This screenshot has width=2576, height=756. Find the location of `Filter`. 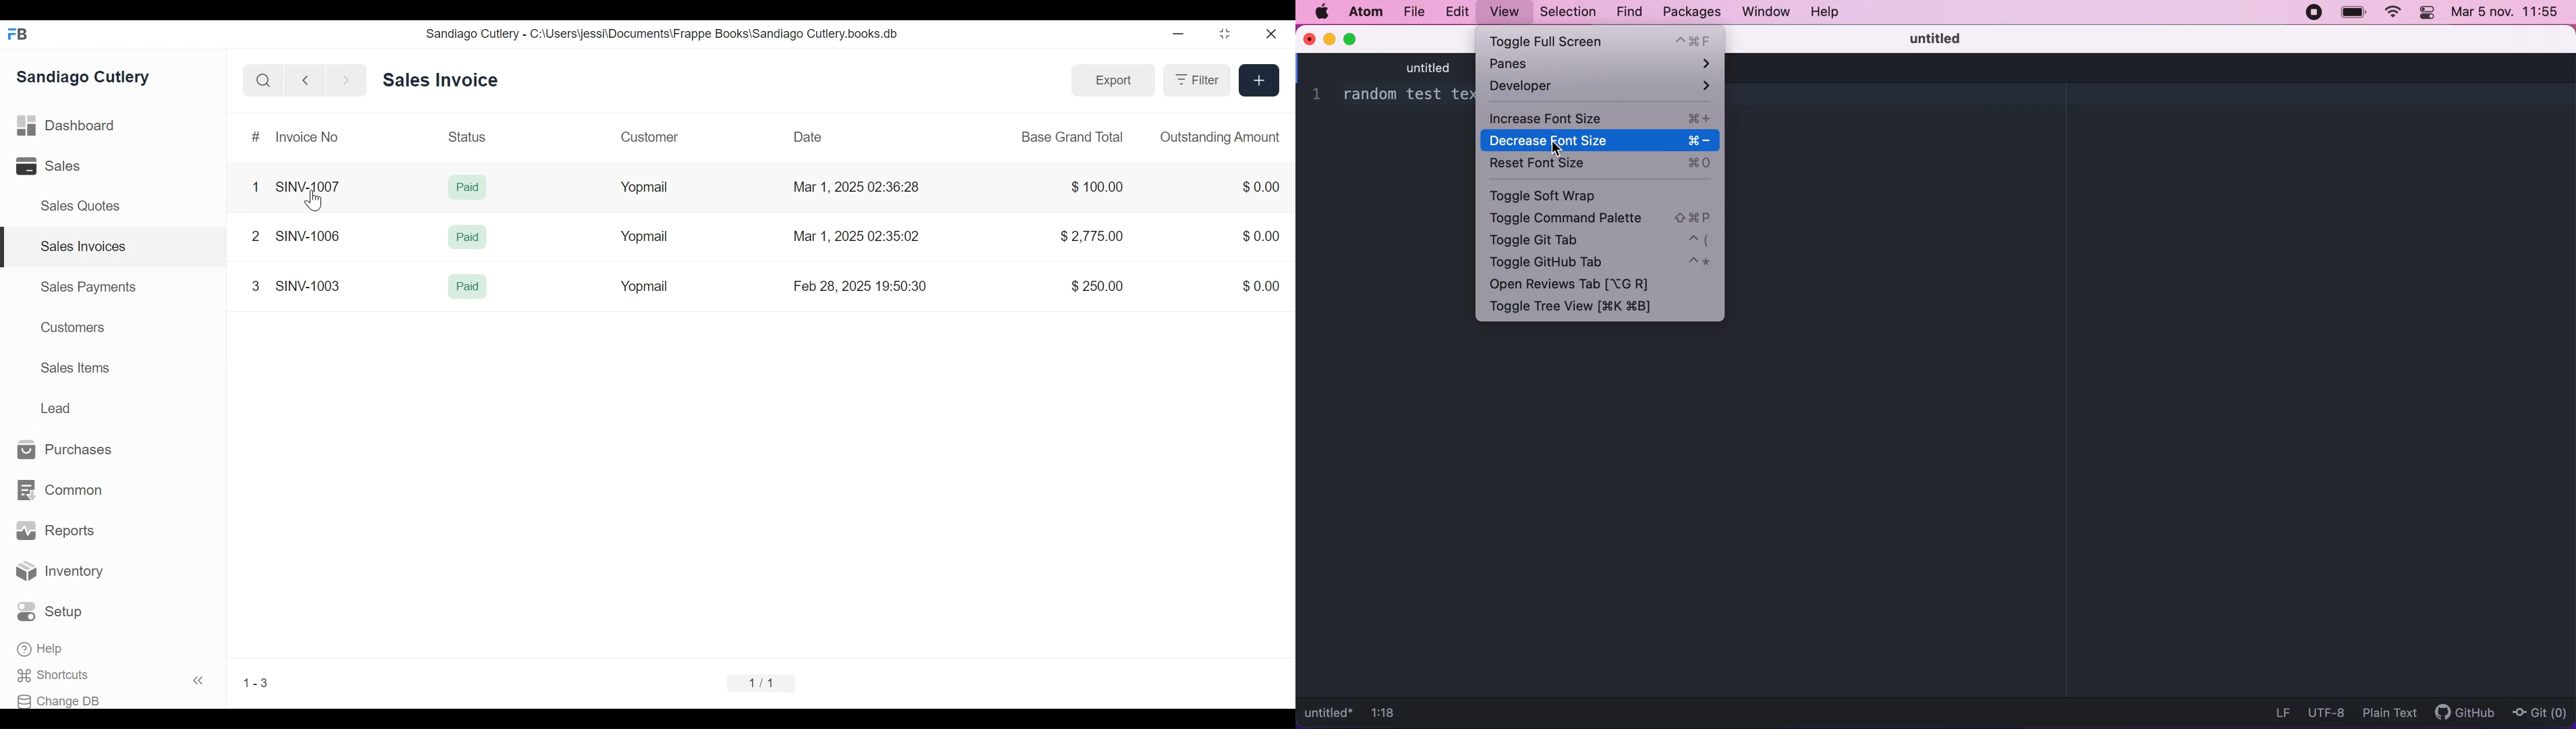

Filter is located at coordinates (1198, 80).